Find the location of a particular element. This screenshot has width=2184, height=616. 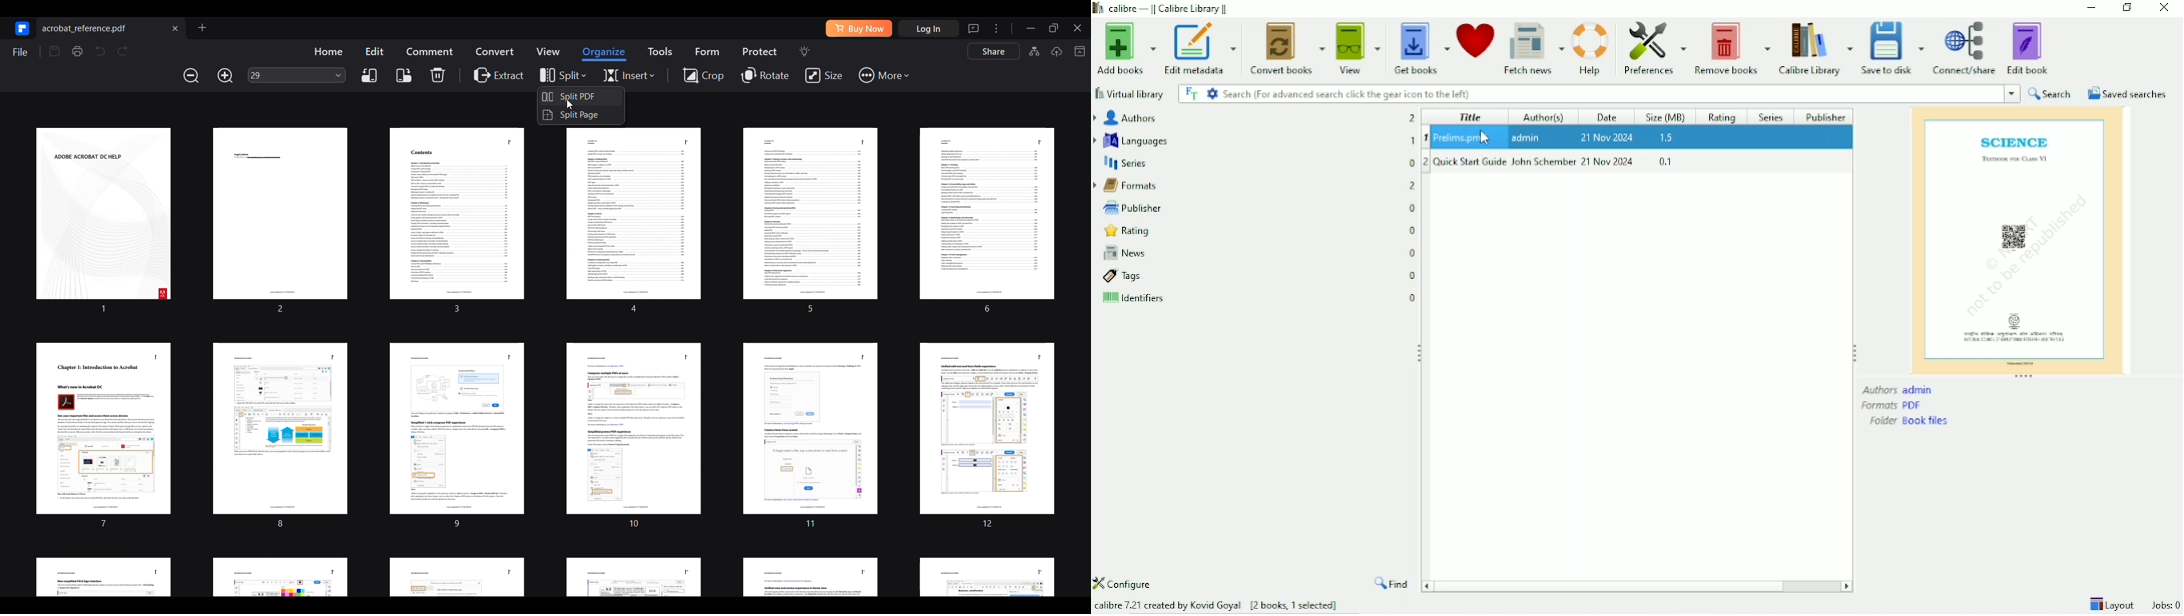

Cursor is located at coordinates (1487, 138).